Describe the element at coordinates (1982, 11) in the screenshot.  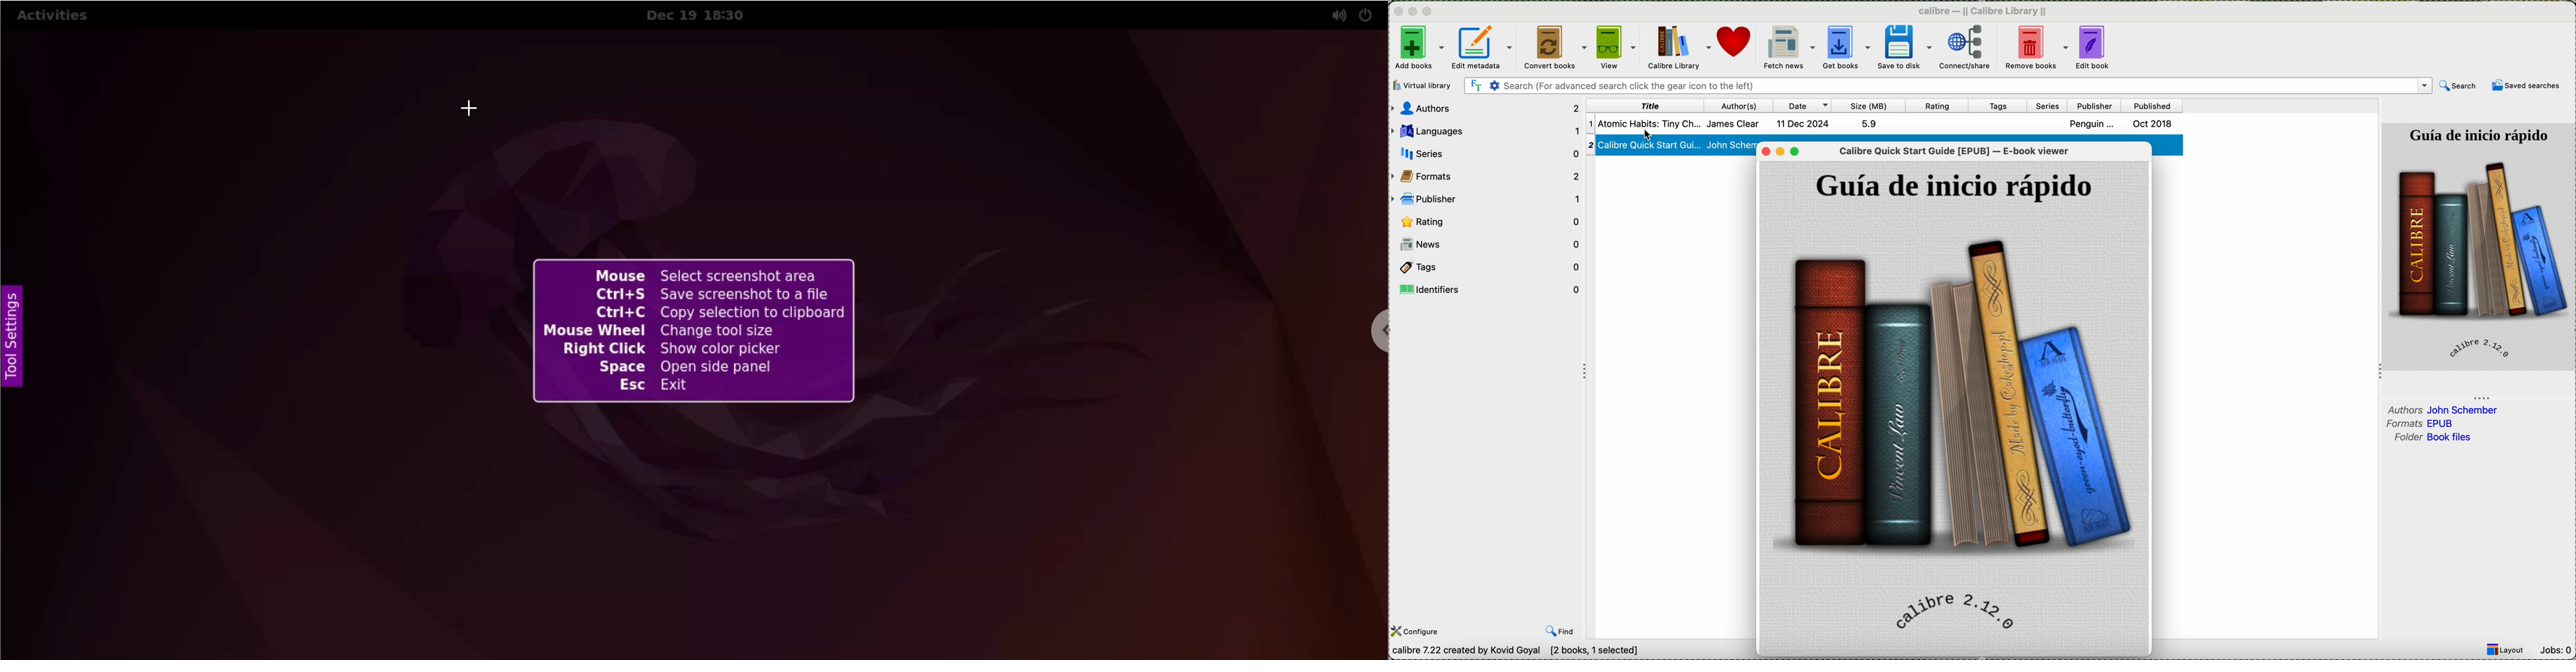
I see `Calibre` at that location.